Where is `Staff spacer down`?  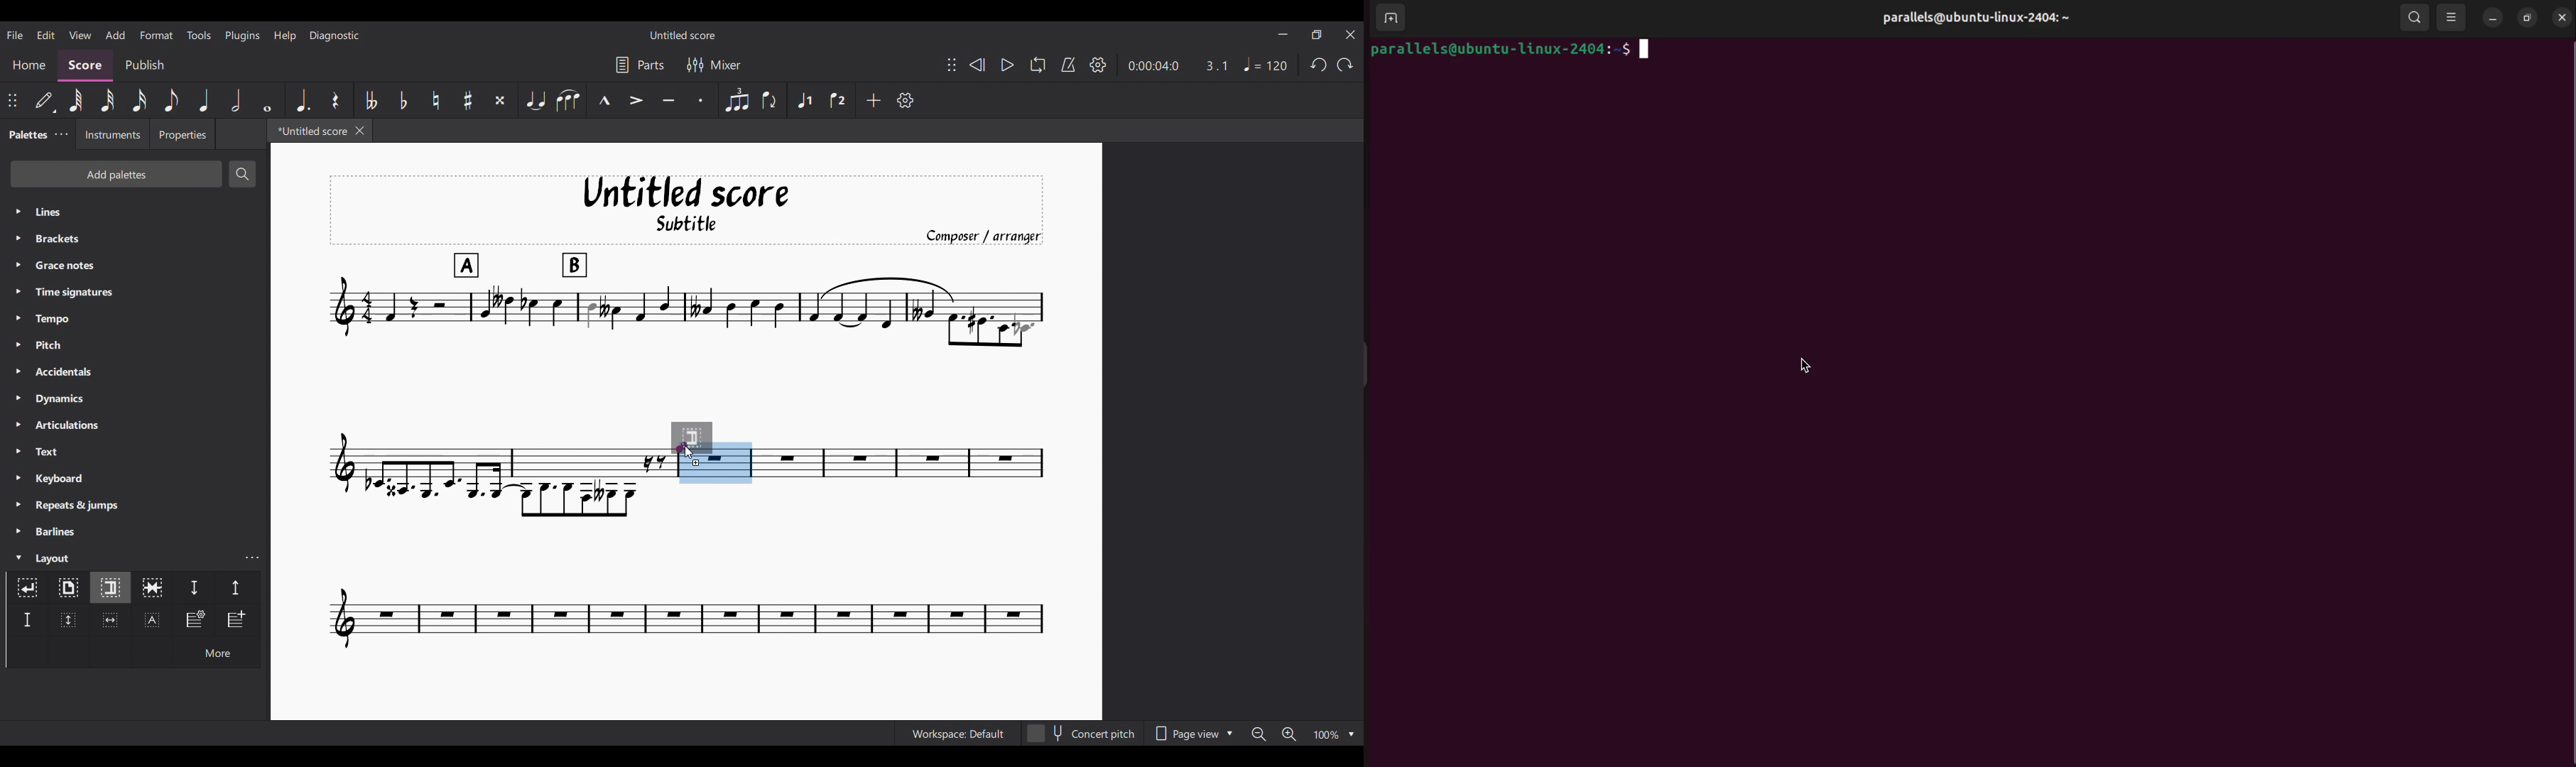
Staff spacer down is located at coordinates (194, 587).